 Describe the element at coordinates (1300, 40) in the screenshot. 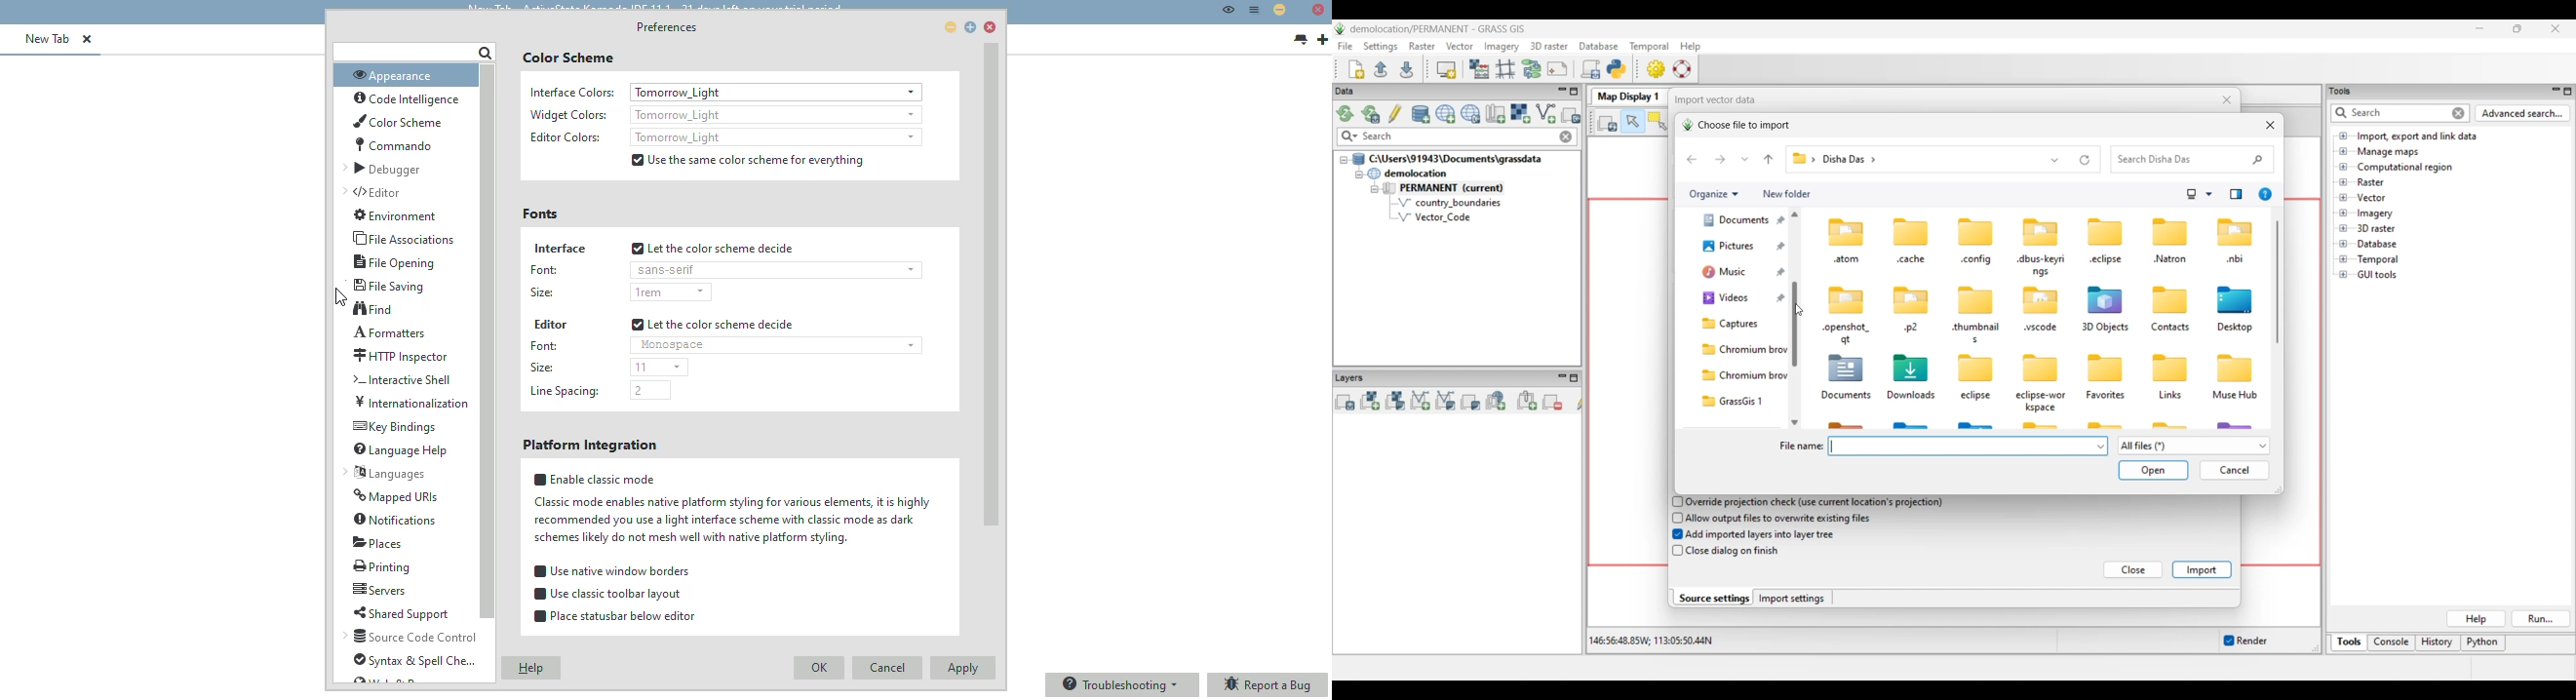

I see `list all tabs` at that location.